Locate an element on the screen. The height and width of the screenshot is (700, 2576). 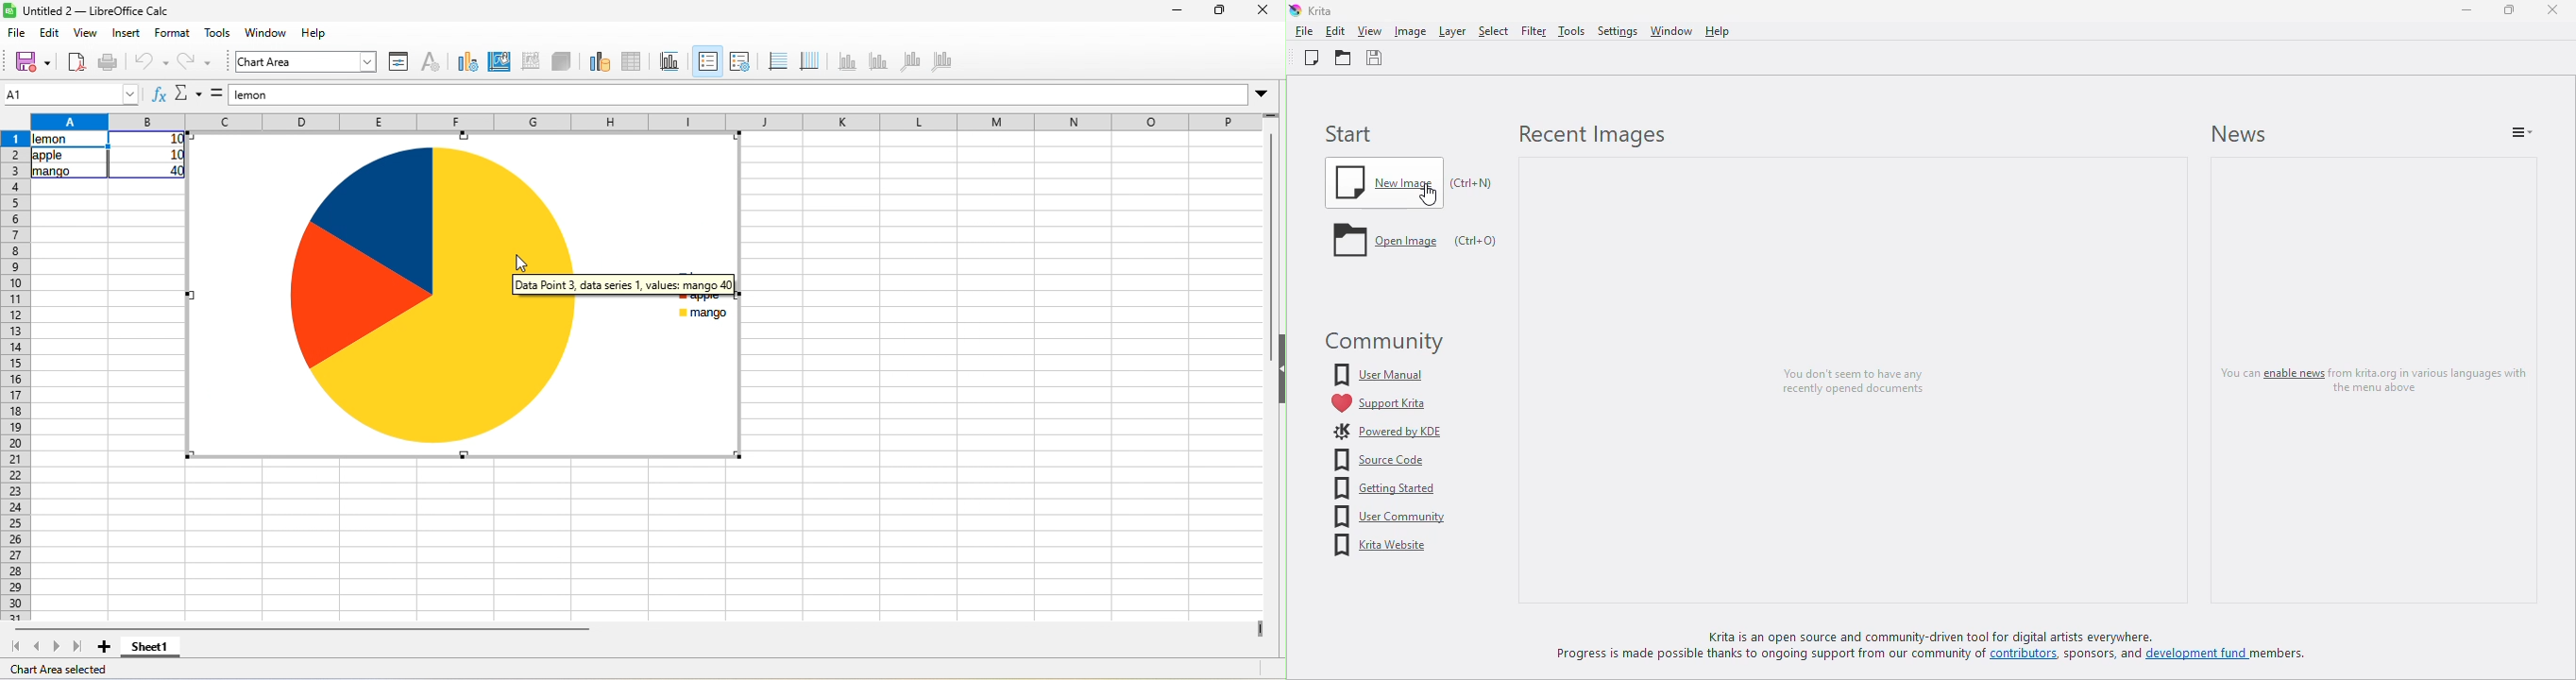
export directly as pdf is located at coordinates (77, 61).